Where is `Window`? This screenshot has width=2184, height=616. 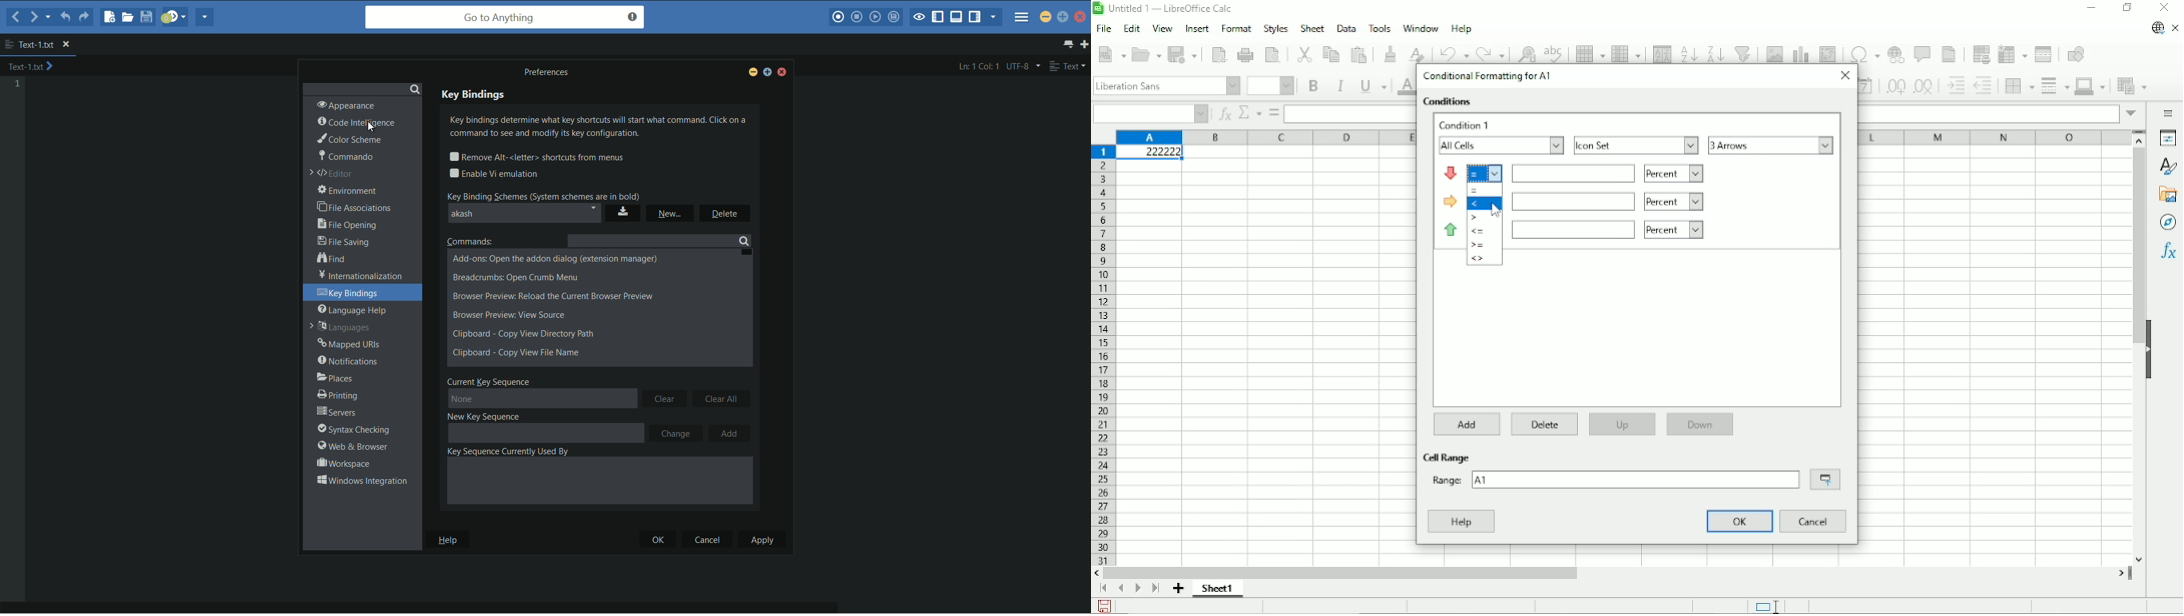 Window is located at coordinates (1420, 28).